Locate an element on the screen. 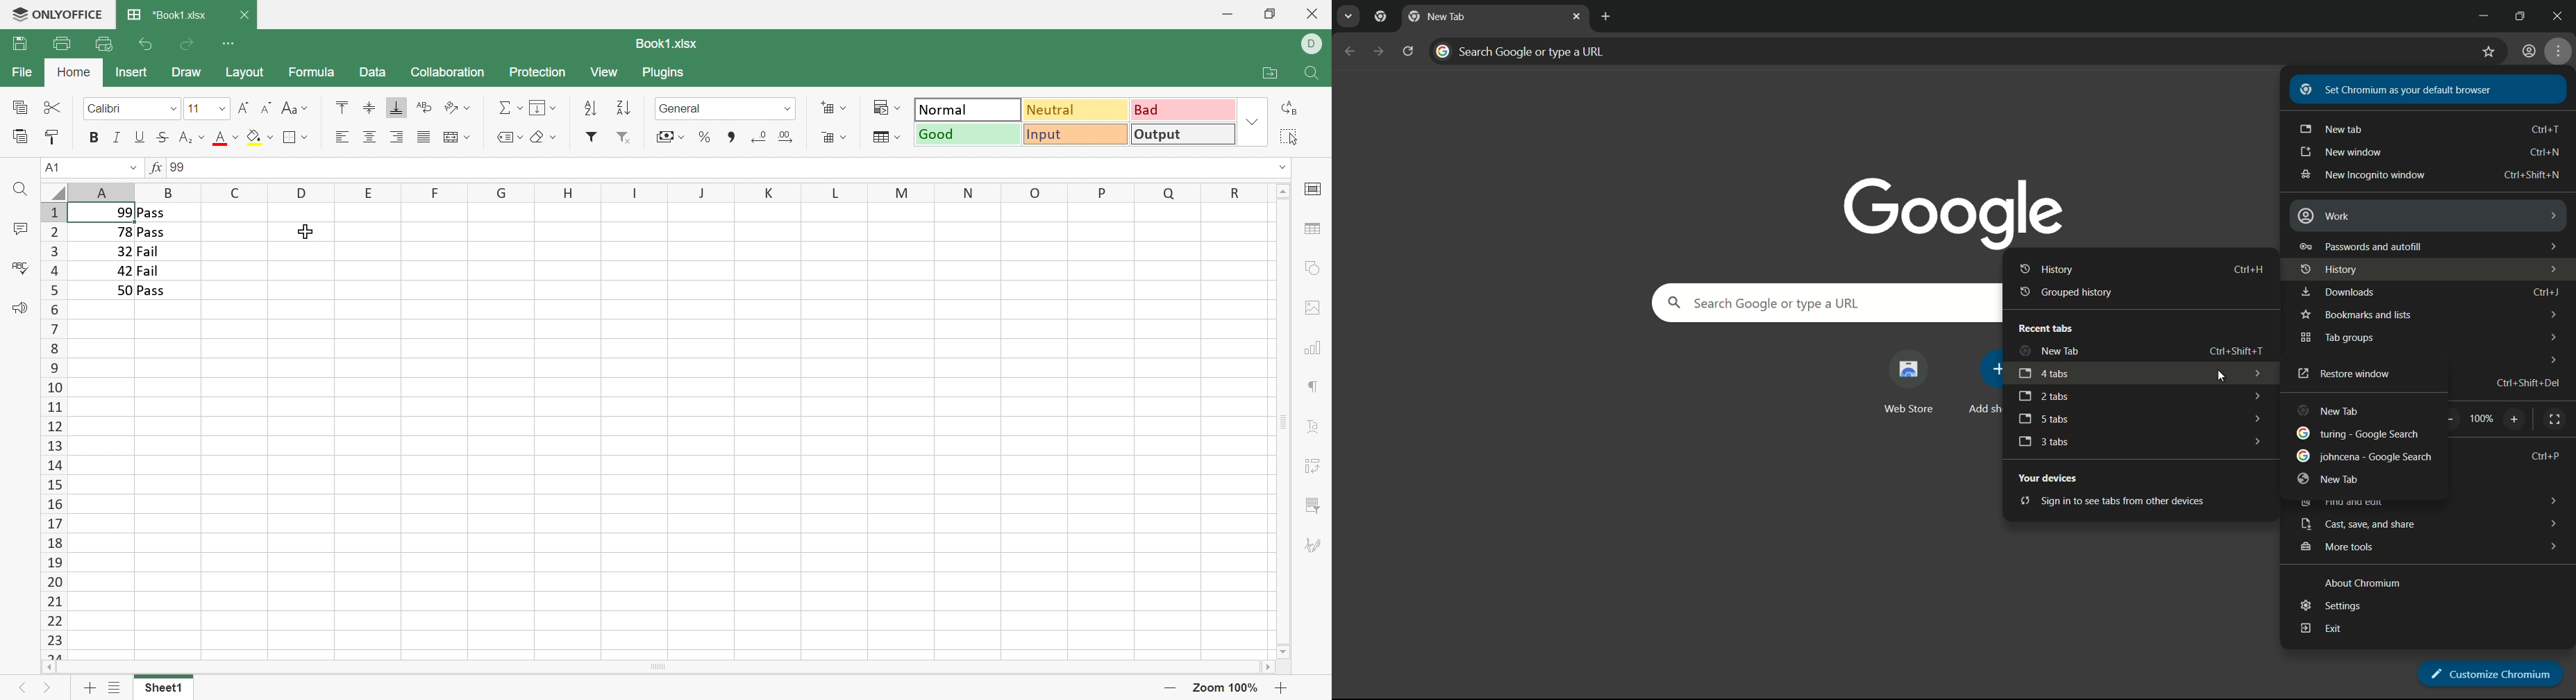 The width and height of the screenshot is (2576, 700). Table settings is located at coordinates (1312, 228).